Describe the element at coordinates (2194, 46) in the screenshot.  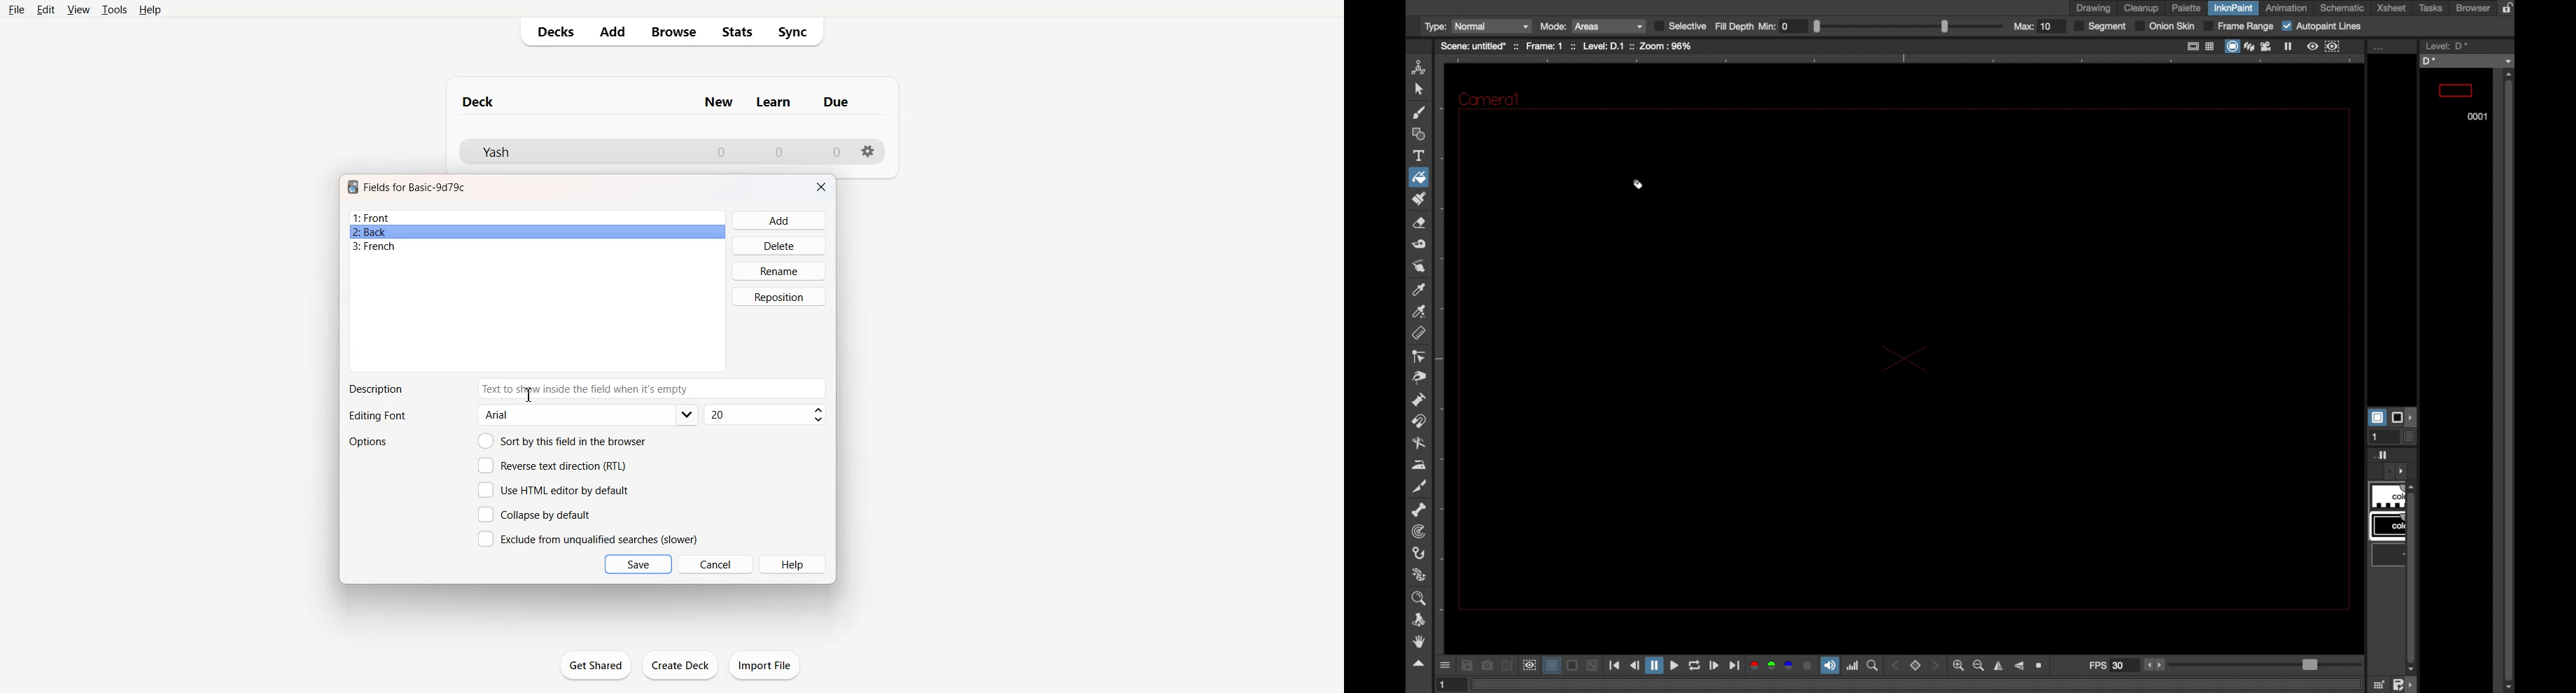
I see `fullscreen` at that location.